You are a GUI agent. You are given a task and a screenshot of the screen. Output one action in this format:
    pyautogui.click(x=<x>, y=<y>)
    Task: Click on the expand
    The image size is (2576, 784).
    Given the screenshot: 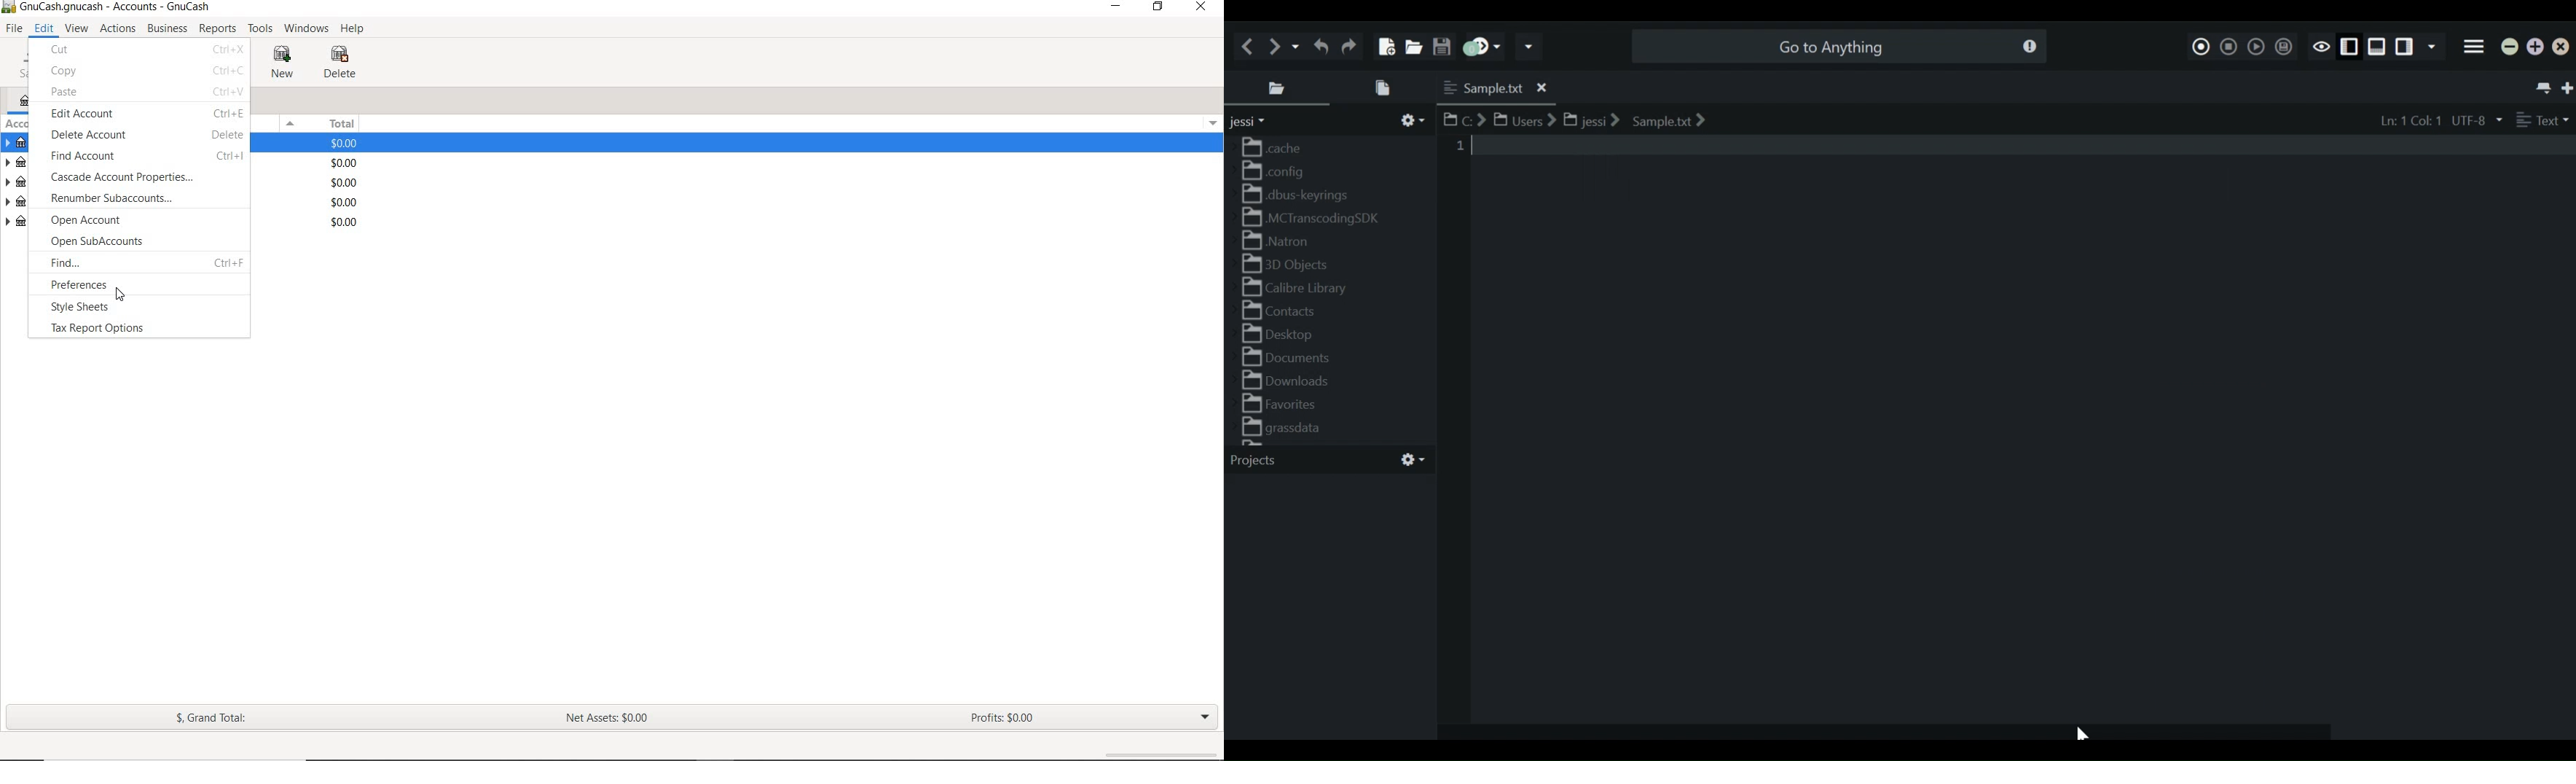 What is the action you would take?
    pyautogui.click(x=1211, y=121)
    